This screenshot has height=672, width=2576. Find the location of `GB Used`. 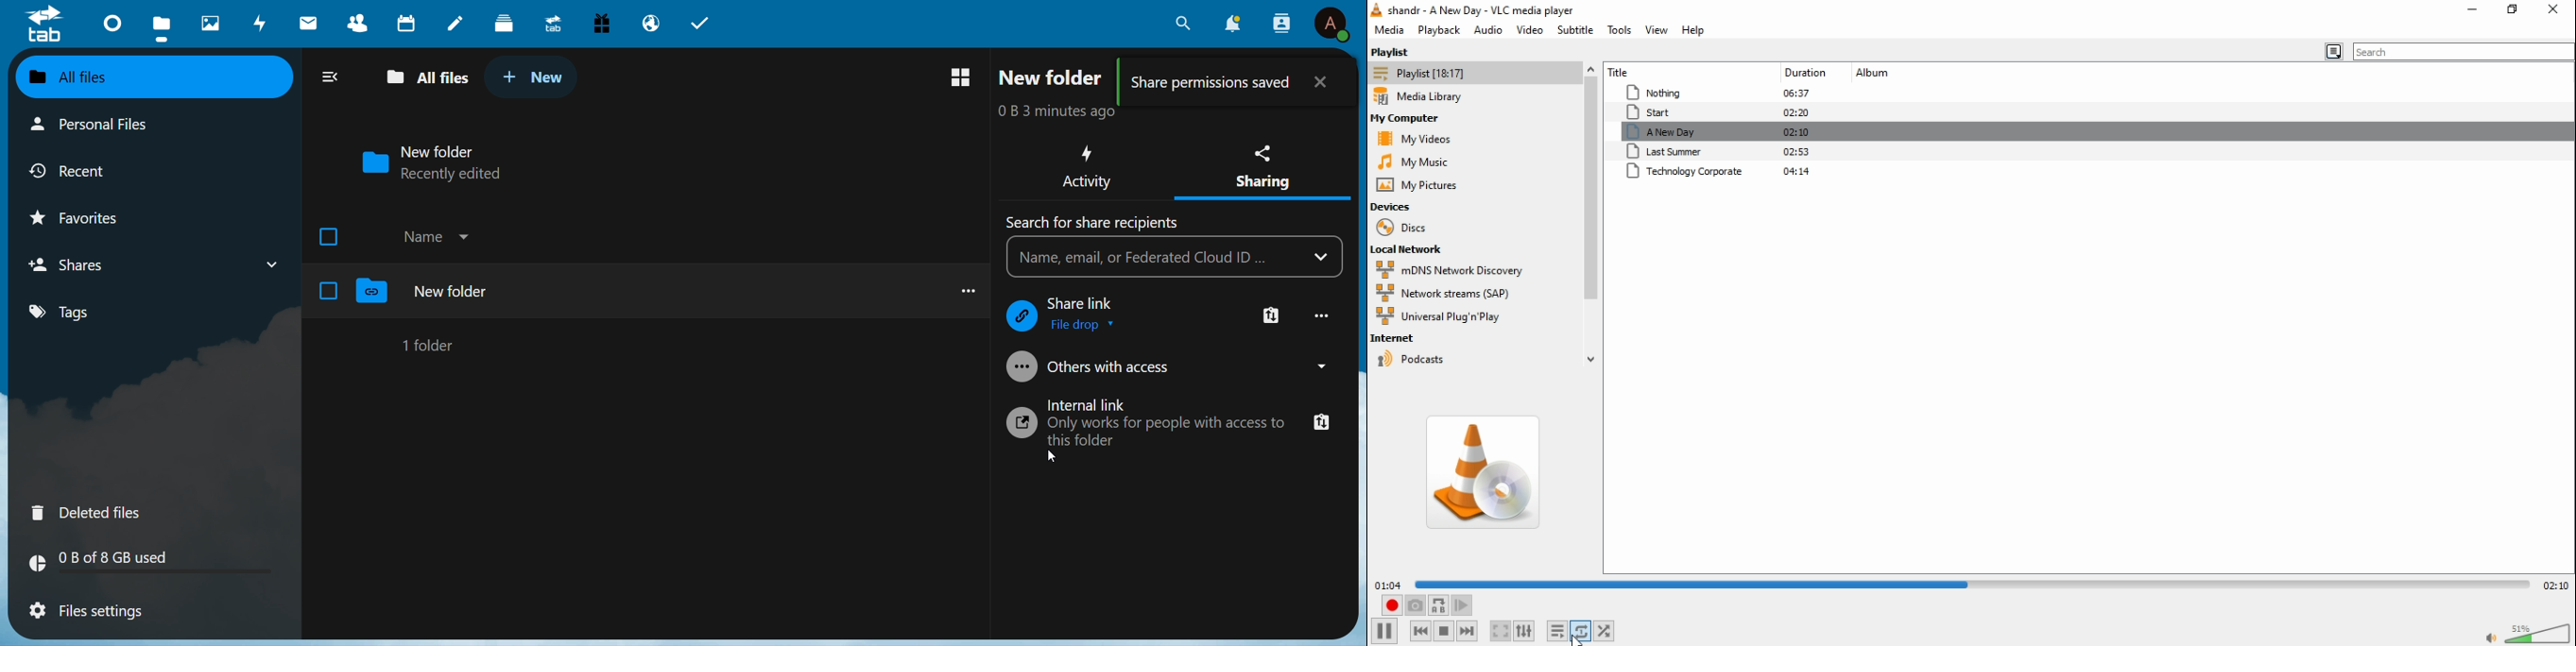

GB Used is located at coordinates (153, 565).